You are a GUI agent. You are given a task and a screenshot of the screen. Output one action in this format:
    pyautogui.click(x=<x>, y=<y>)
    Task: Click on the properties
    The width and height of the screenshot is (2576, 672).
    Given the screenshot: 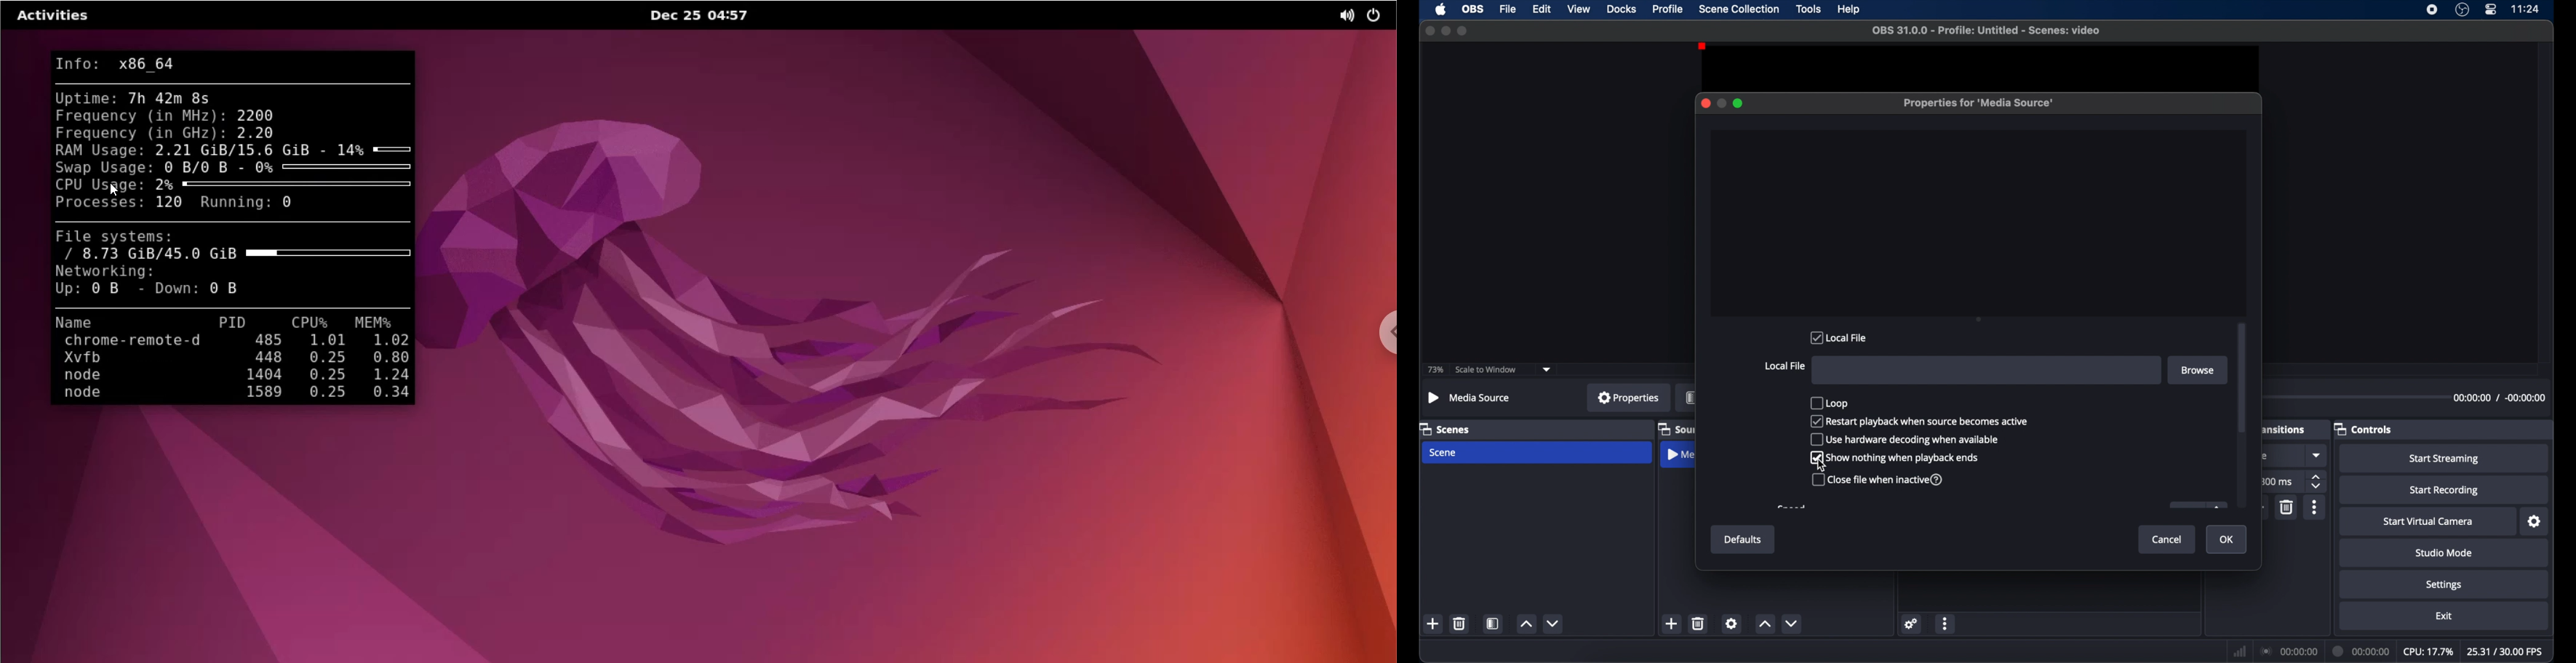 What is the action you would take?
    pyautogui.click(x=1628, y=397)
    